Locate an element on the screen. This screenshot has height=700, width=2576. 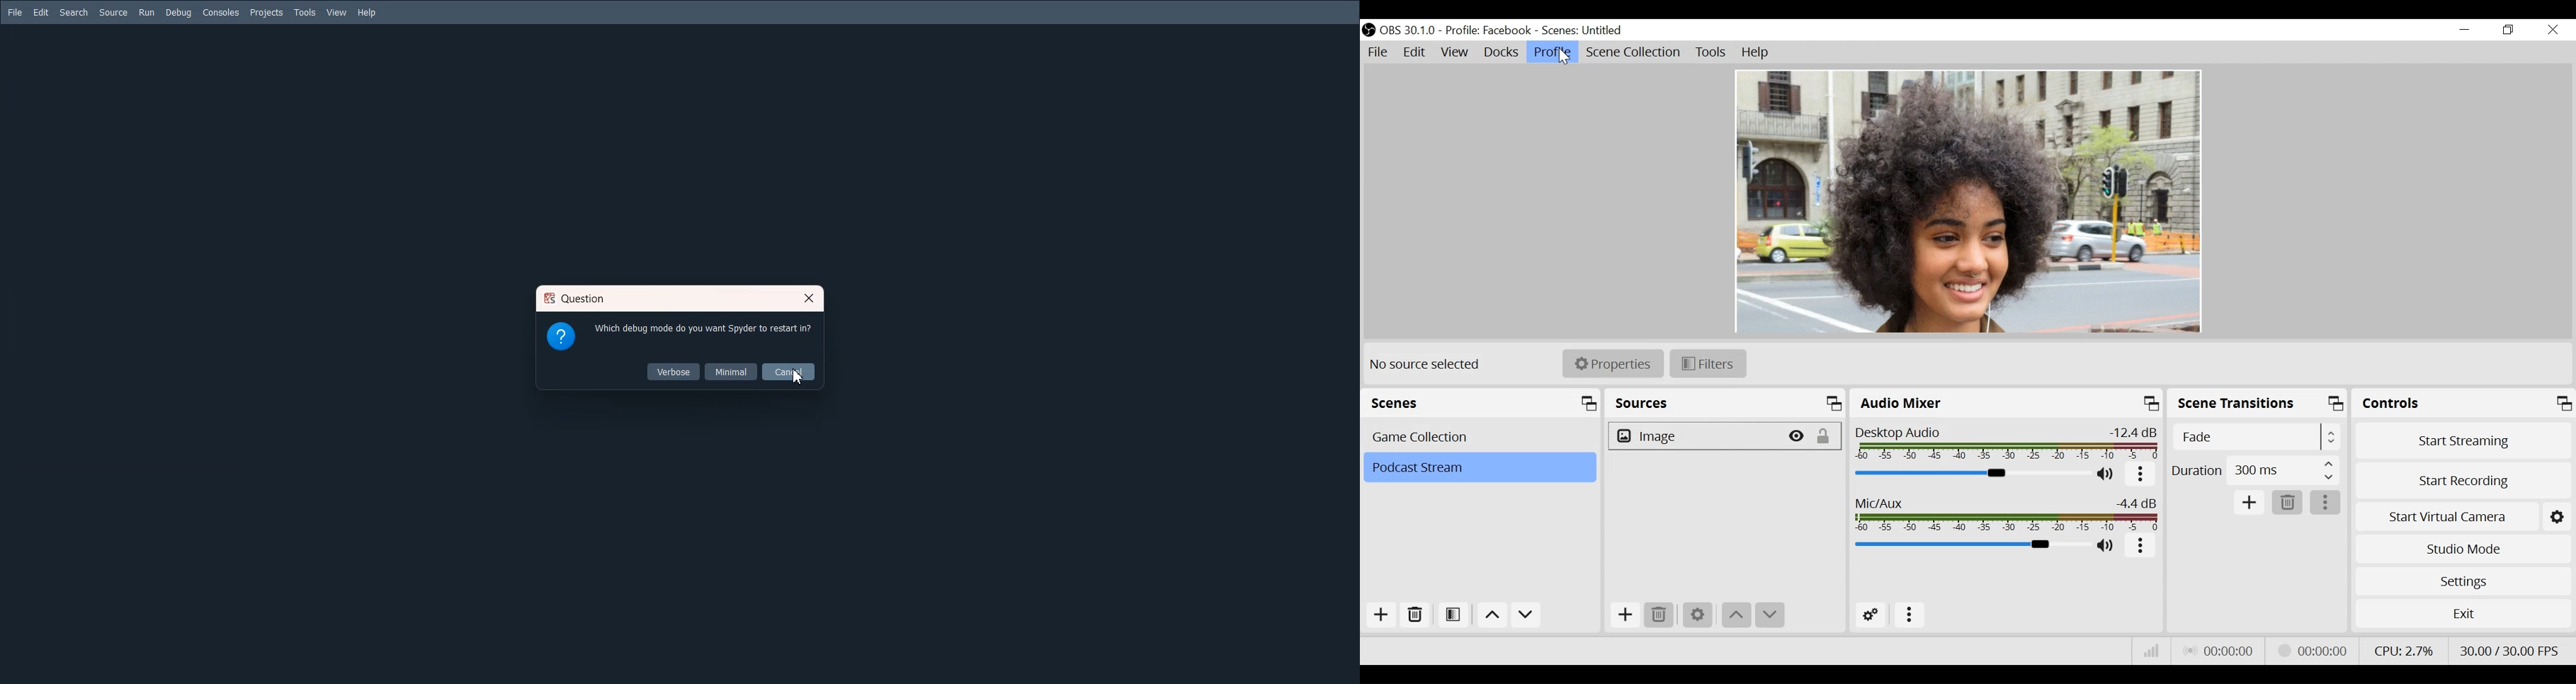
Mic Slider is located at coordinates (1970, 545).